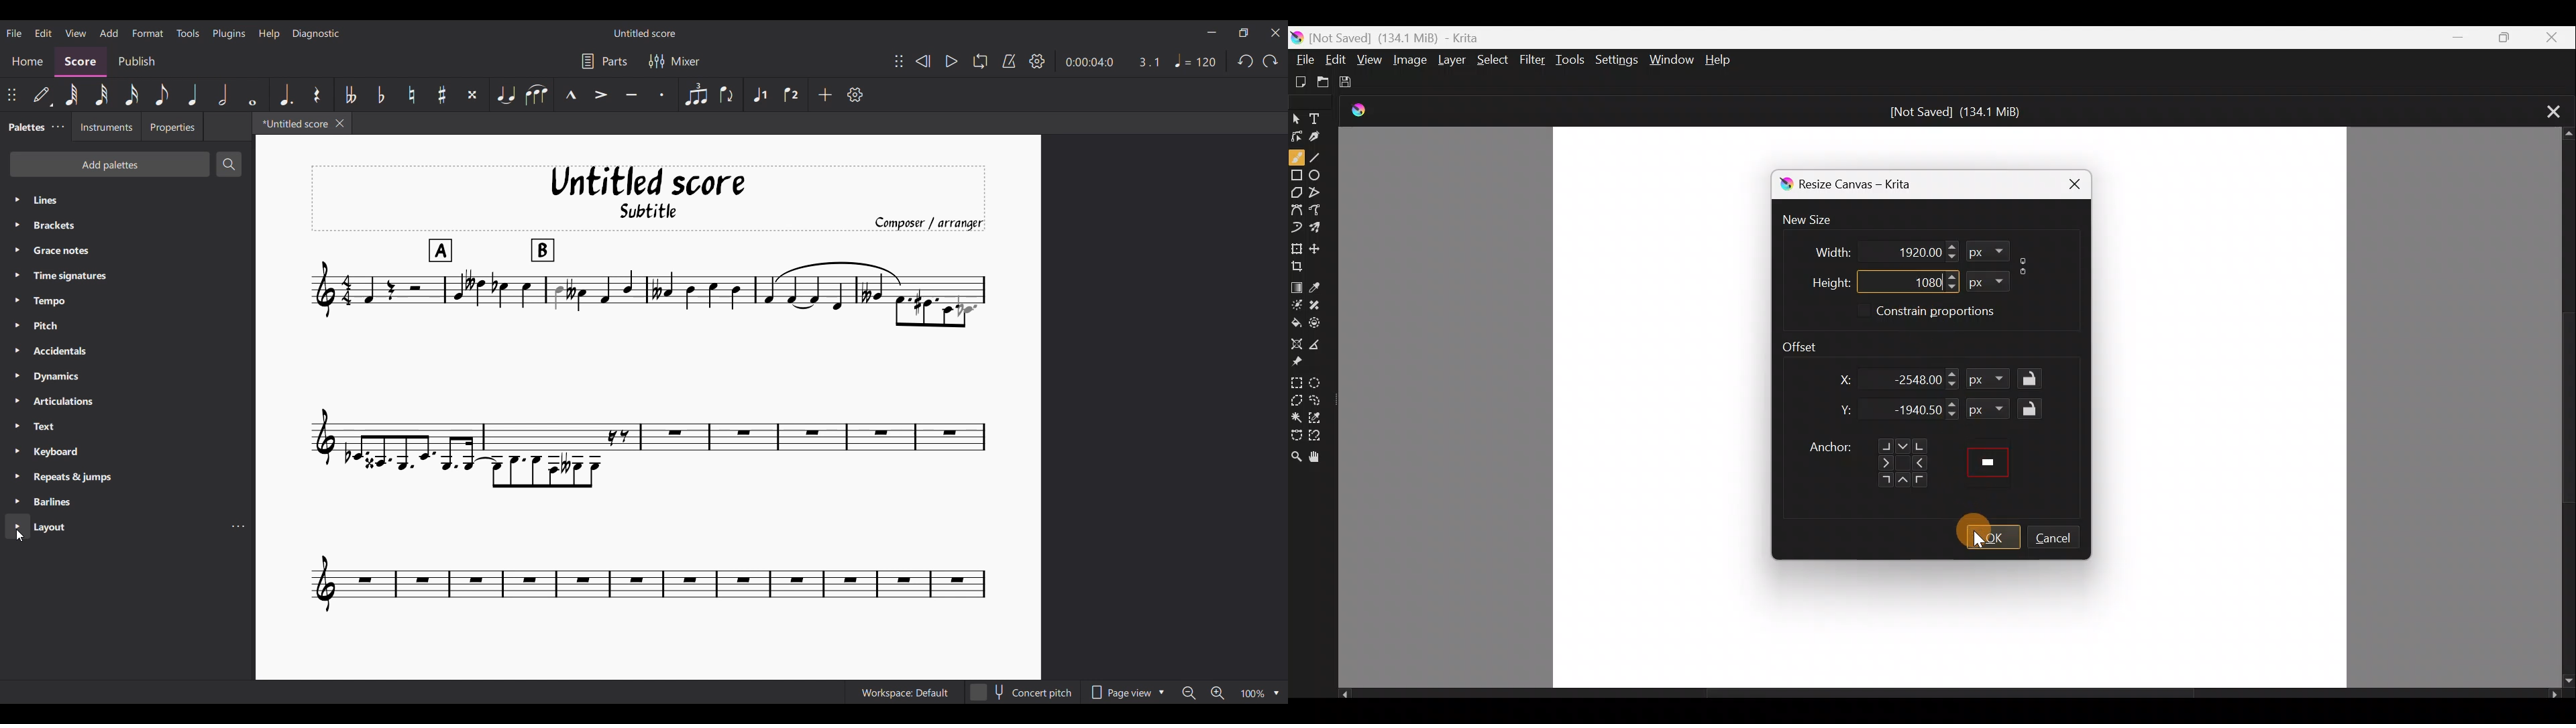 This screenshot has height=728, width=2576. I want to click on Krita logo, so click(1783, 184).